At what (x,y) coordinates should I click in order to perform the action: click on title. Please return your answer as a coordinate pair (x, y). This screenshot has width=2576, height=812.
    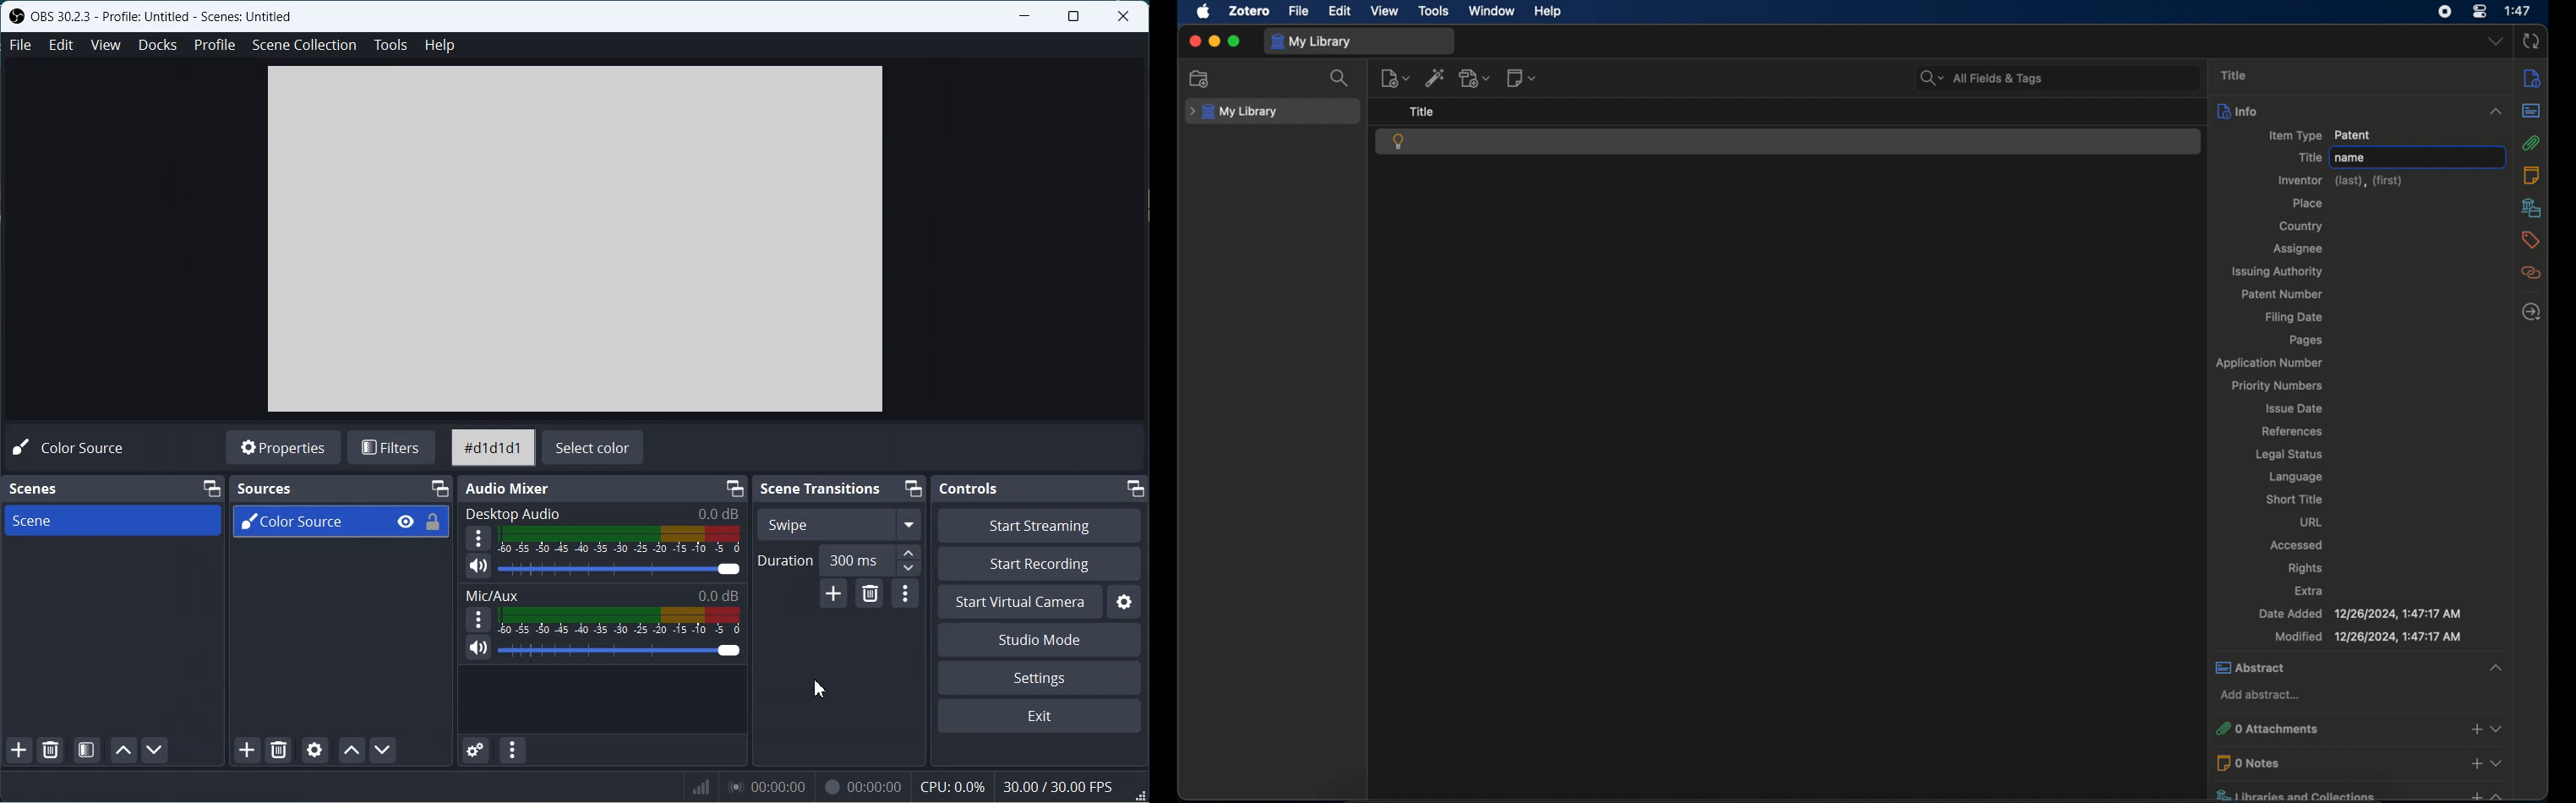
    Looking at the image, I should click on (2310, 157).